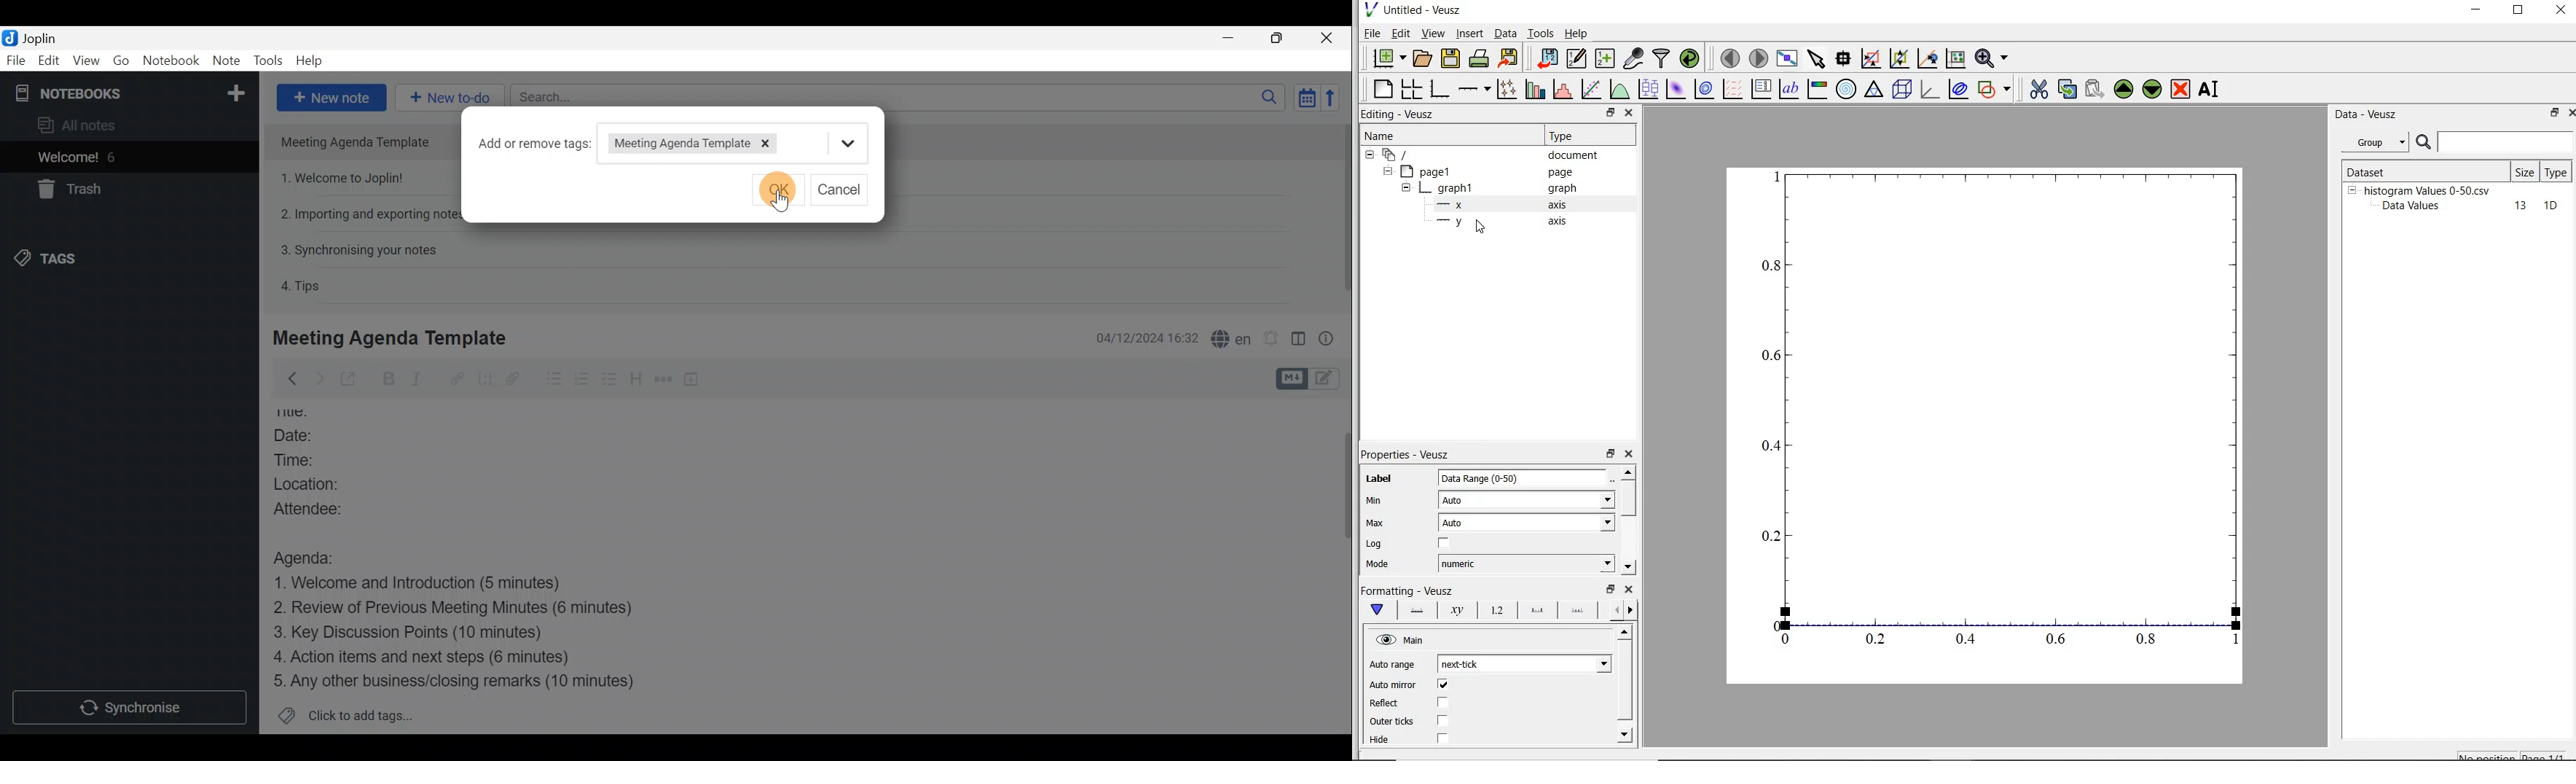 The width and height of the screenshot is (2576, 784). I want to click on cancel, so click(839, 186).